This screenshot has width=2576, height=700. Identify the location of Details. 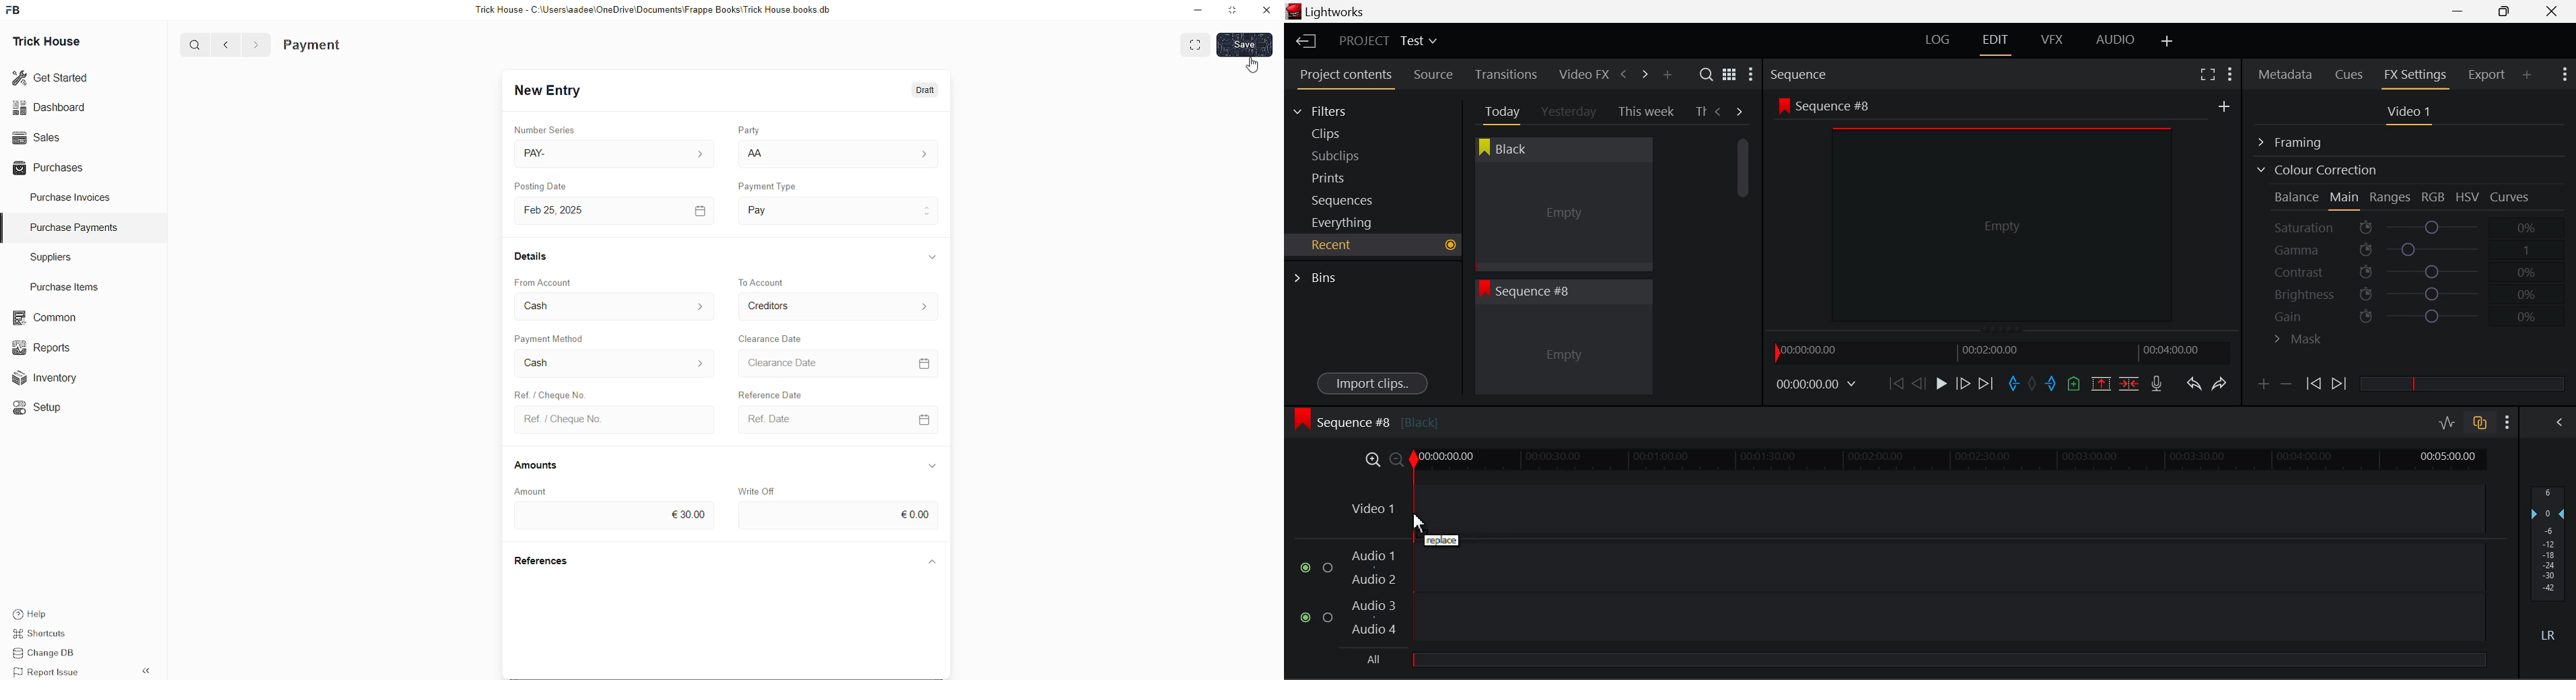
(537, 260).